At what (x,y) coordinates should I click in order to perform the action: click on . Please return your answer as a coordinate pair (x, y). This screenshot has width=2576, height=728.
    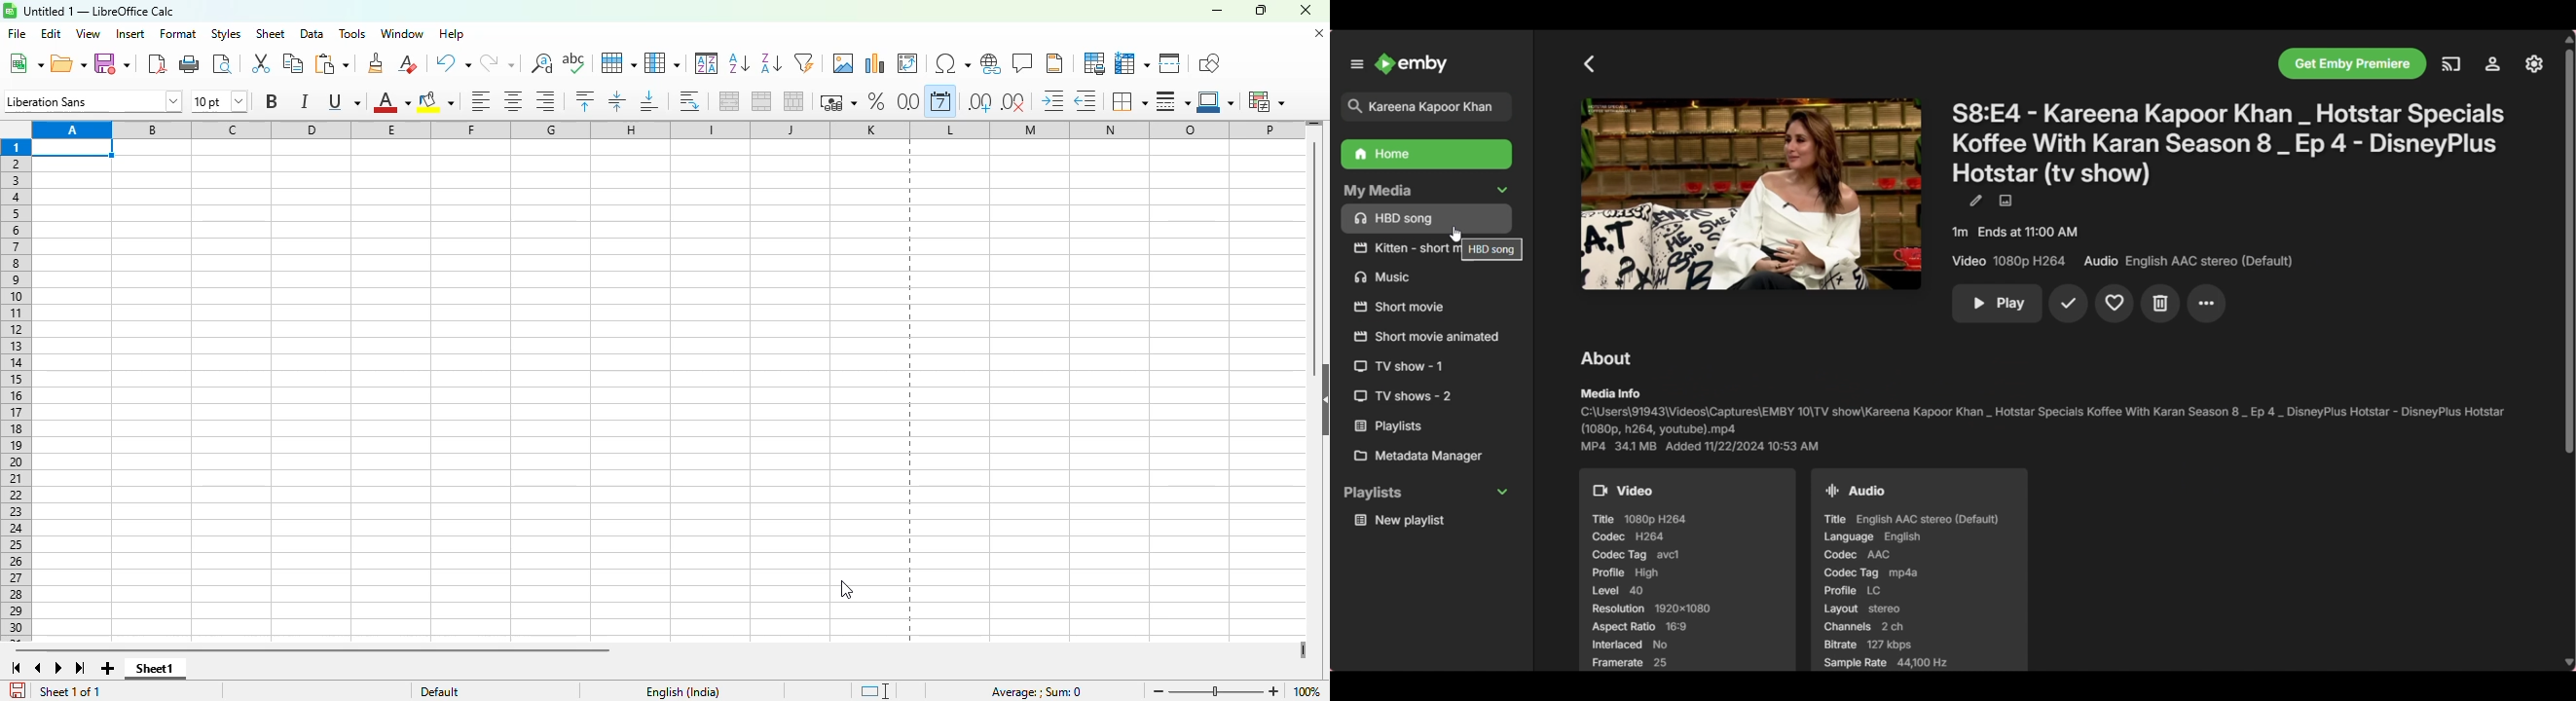
    Looking at the image, I should click on (1408, 426).